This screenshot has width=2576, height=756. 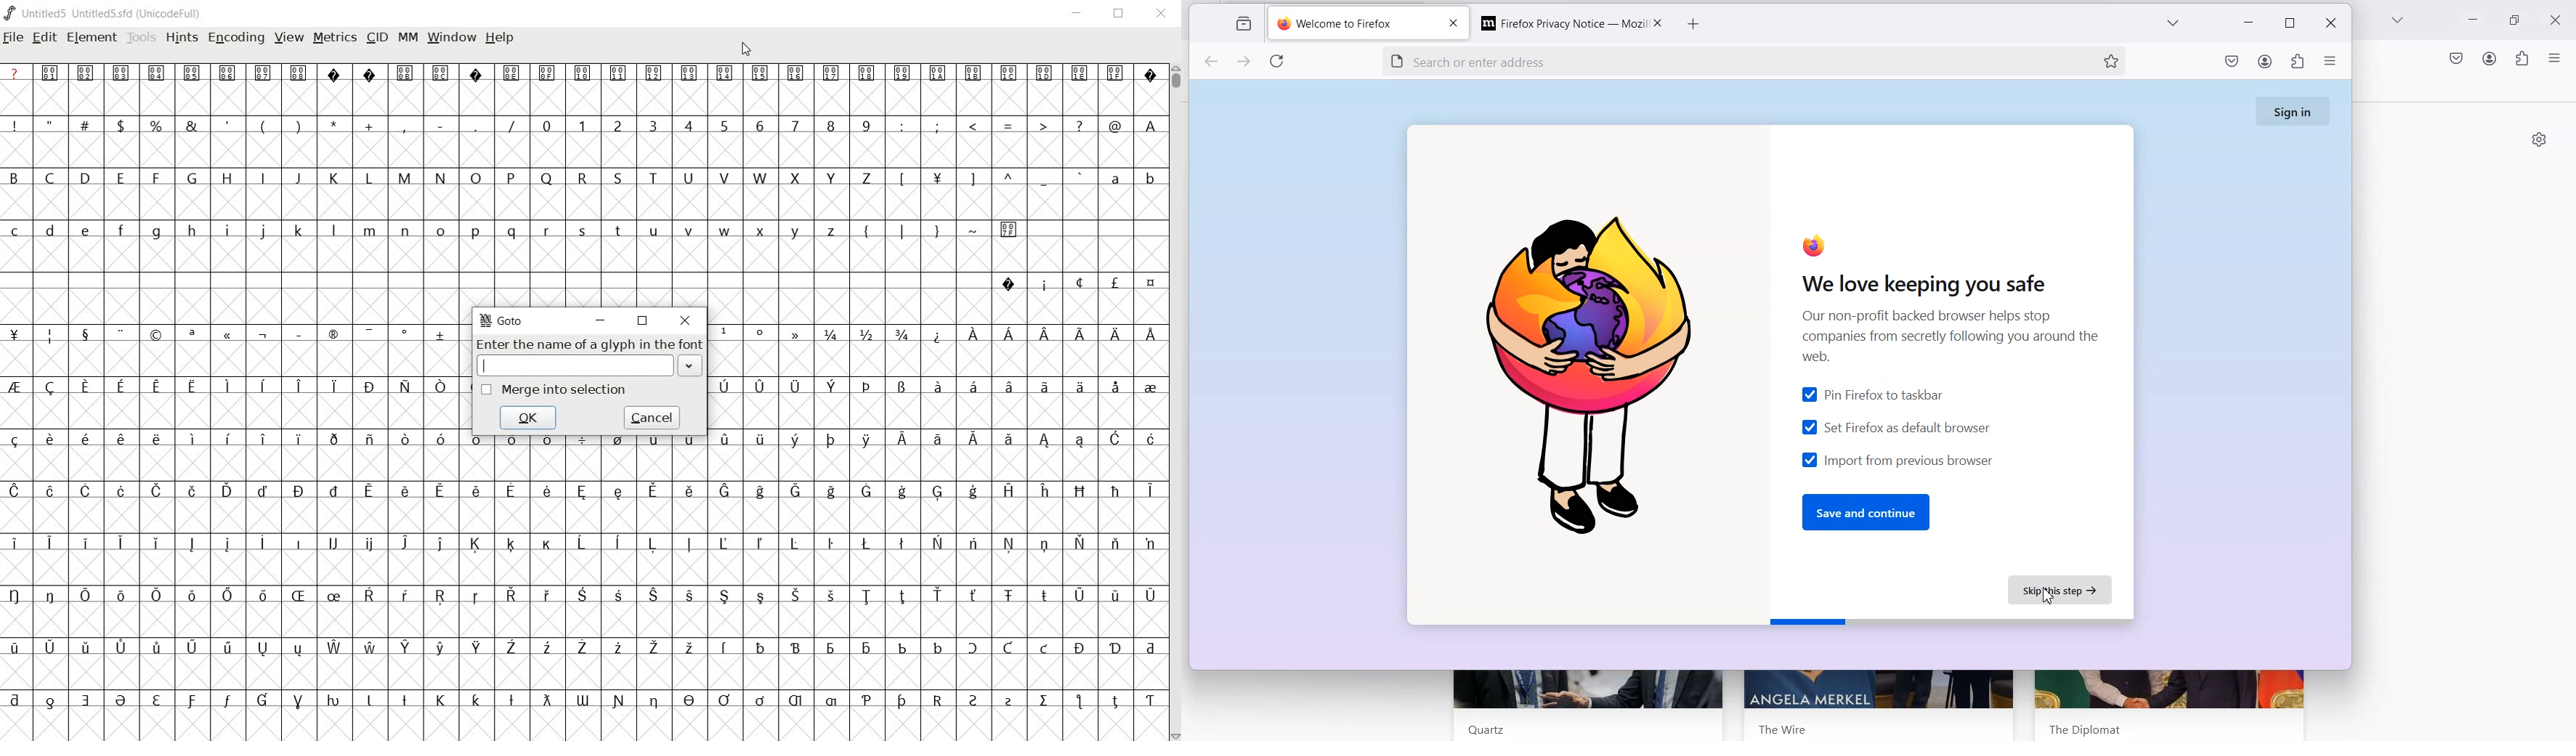 What do you see at coordinates (86, 649) in the screenshot?
I see `Symbol` at bounding box center [86, 649].